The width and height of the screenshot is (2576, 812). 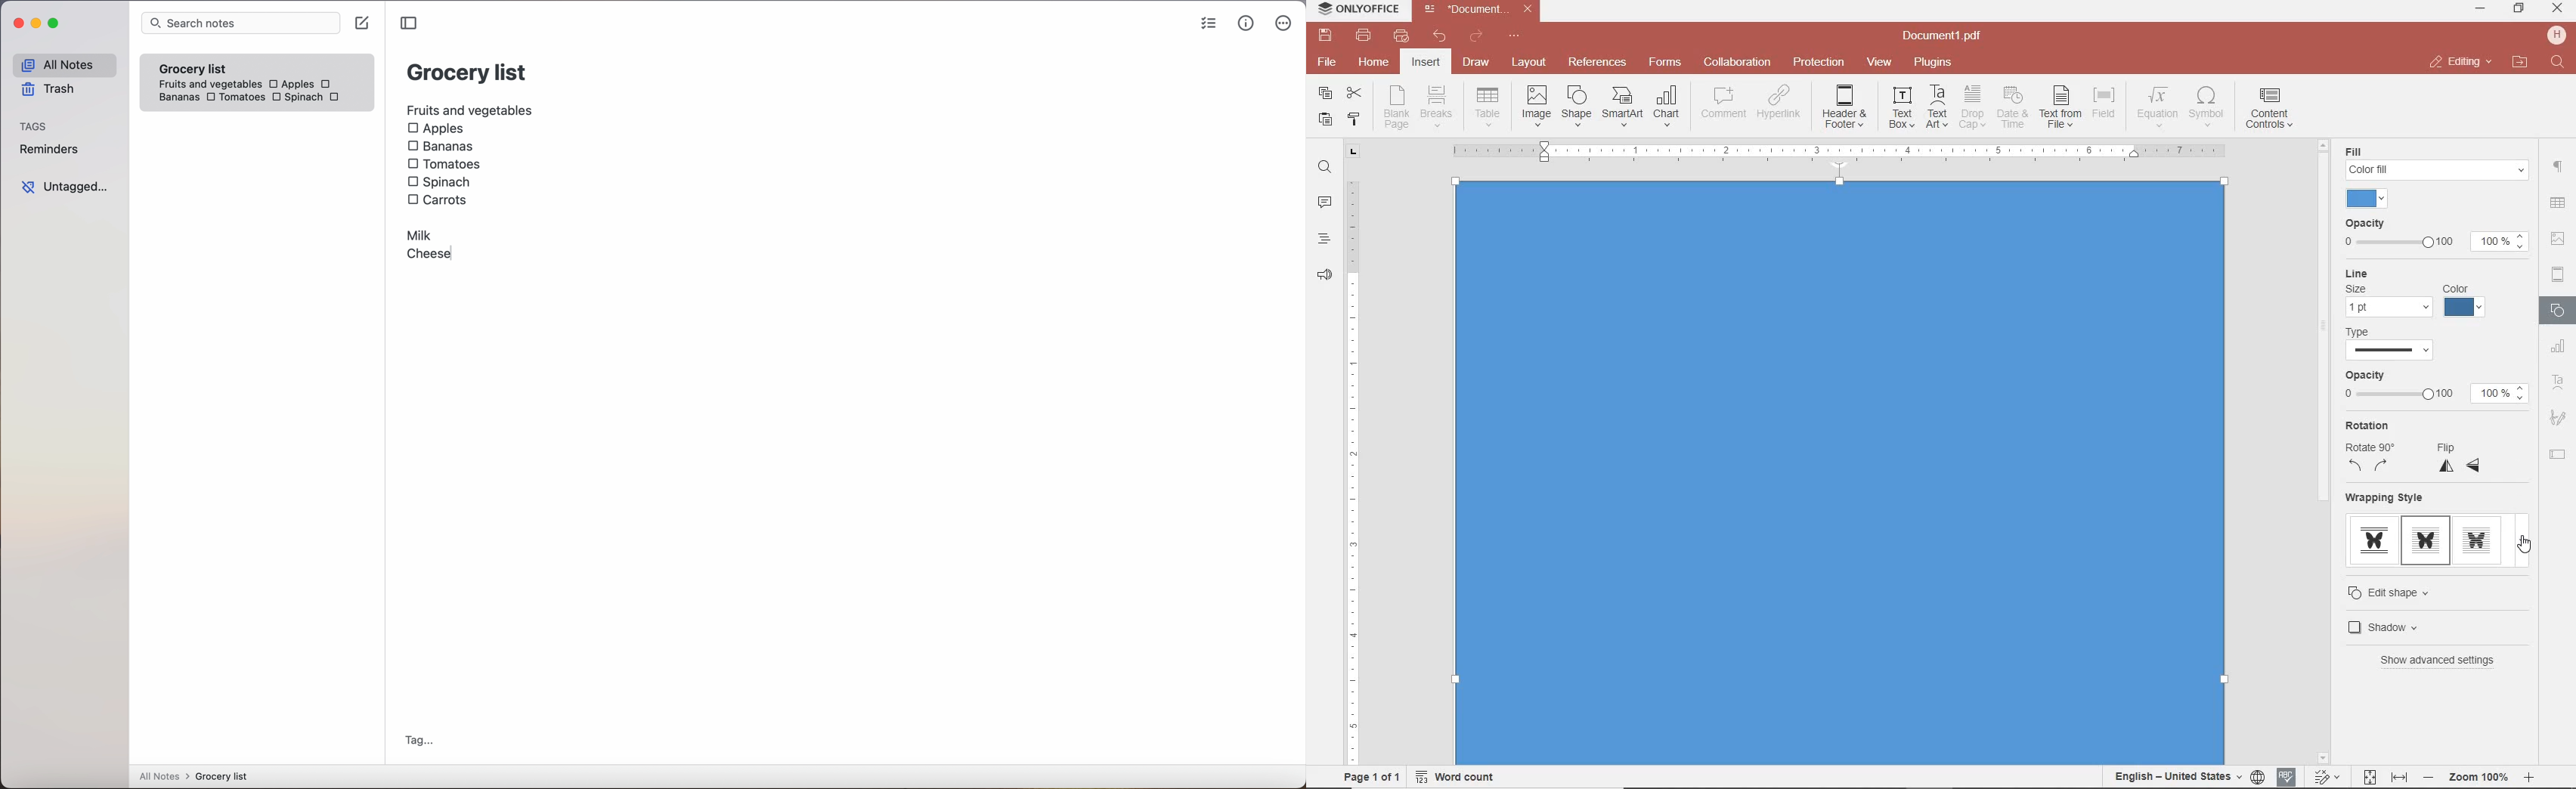 What do you see at coordinates (1364, 36) in the screenshot?
I see `print file` at bounding box center [1364, 36].